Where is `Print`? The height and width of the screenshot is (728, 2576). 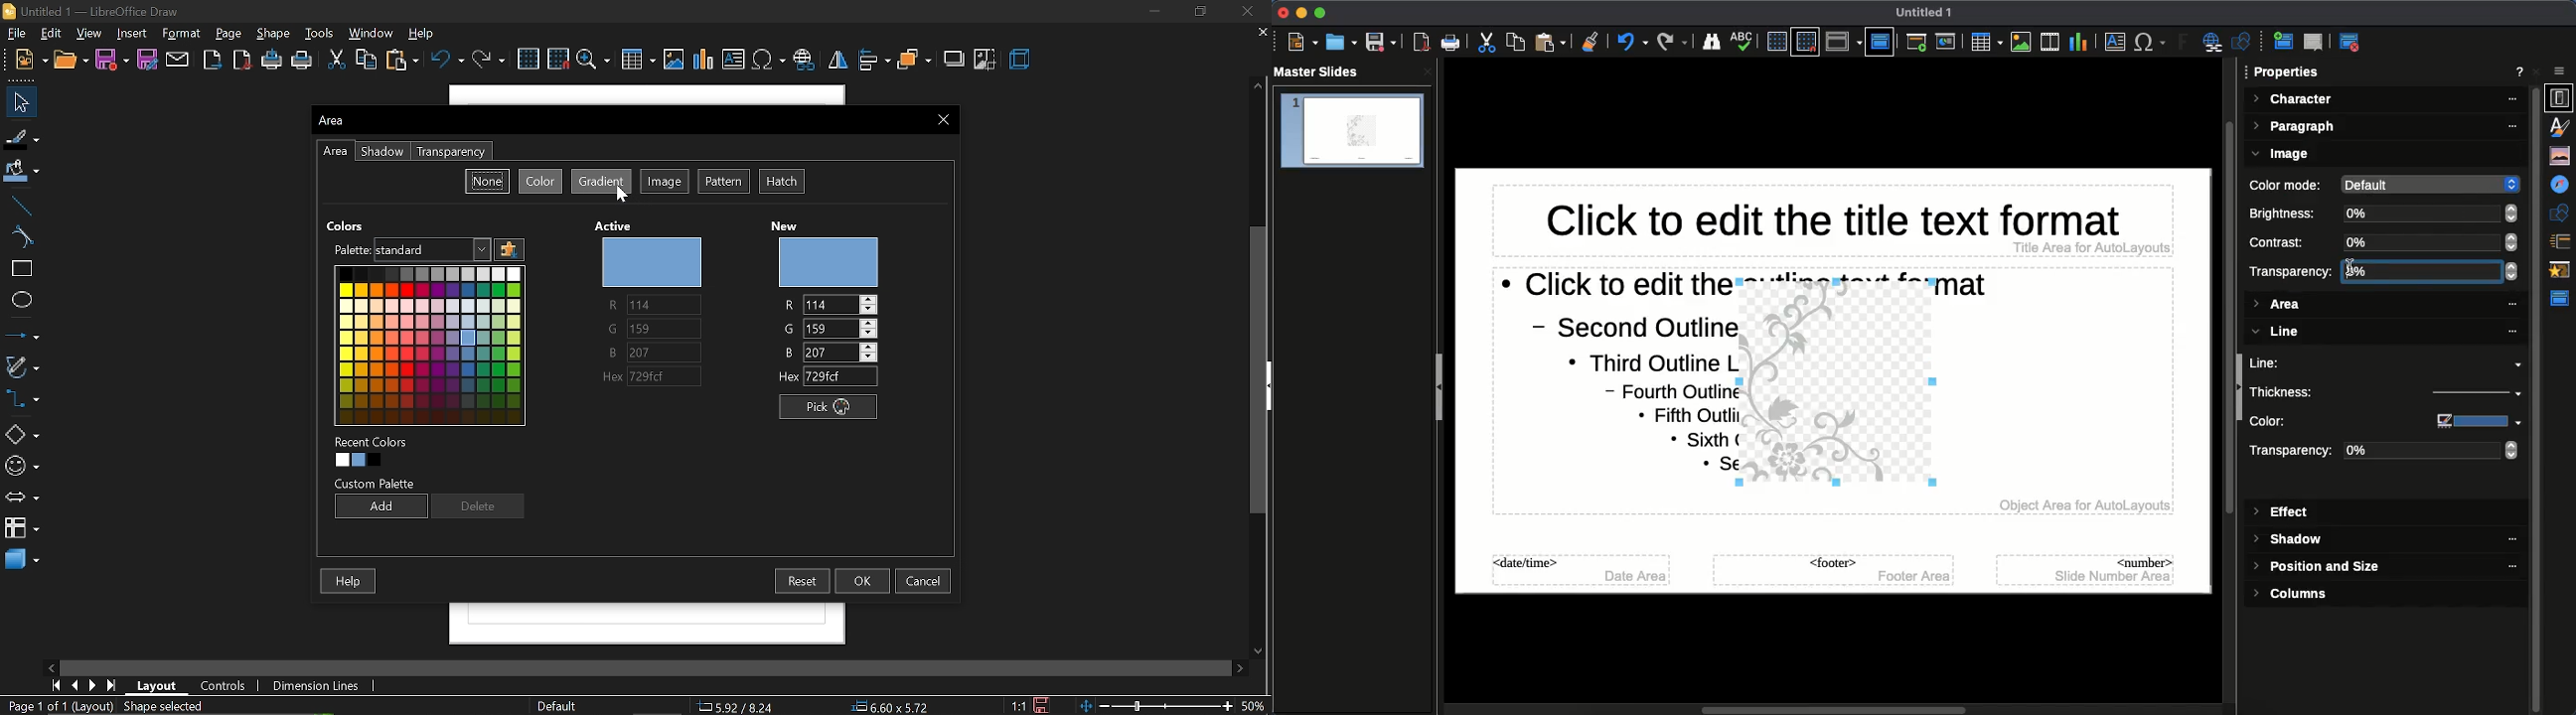 Print is located at coordinates (1451, 43).